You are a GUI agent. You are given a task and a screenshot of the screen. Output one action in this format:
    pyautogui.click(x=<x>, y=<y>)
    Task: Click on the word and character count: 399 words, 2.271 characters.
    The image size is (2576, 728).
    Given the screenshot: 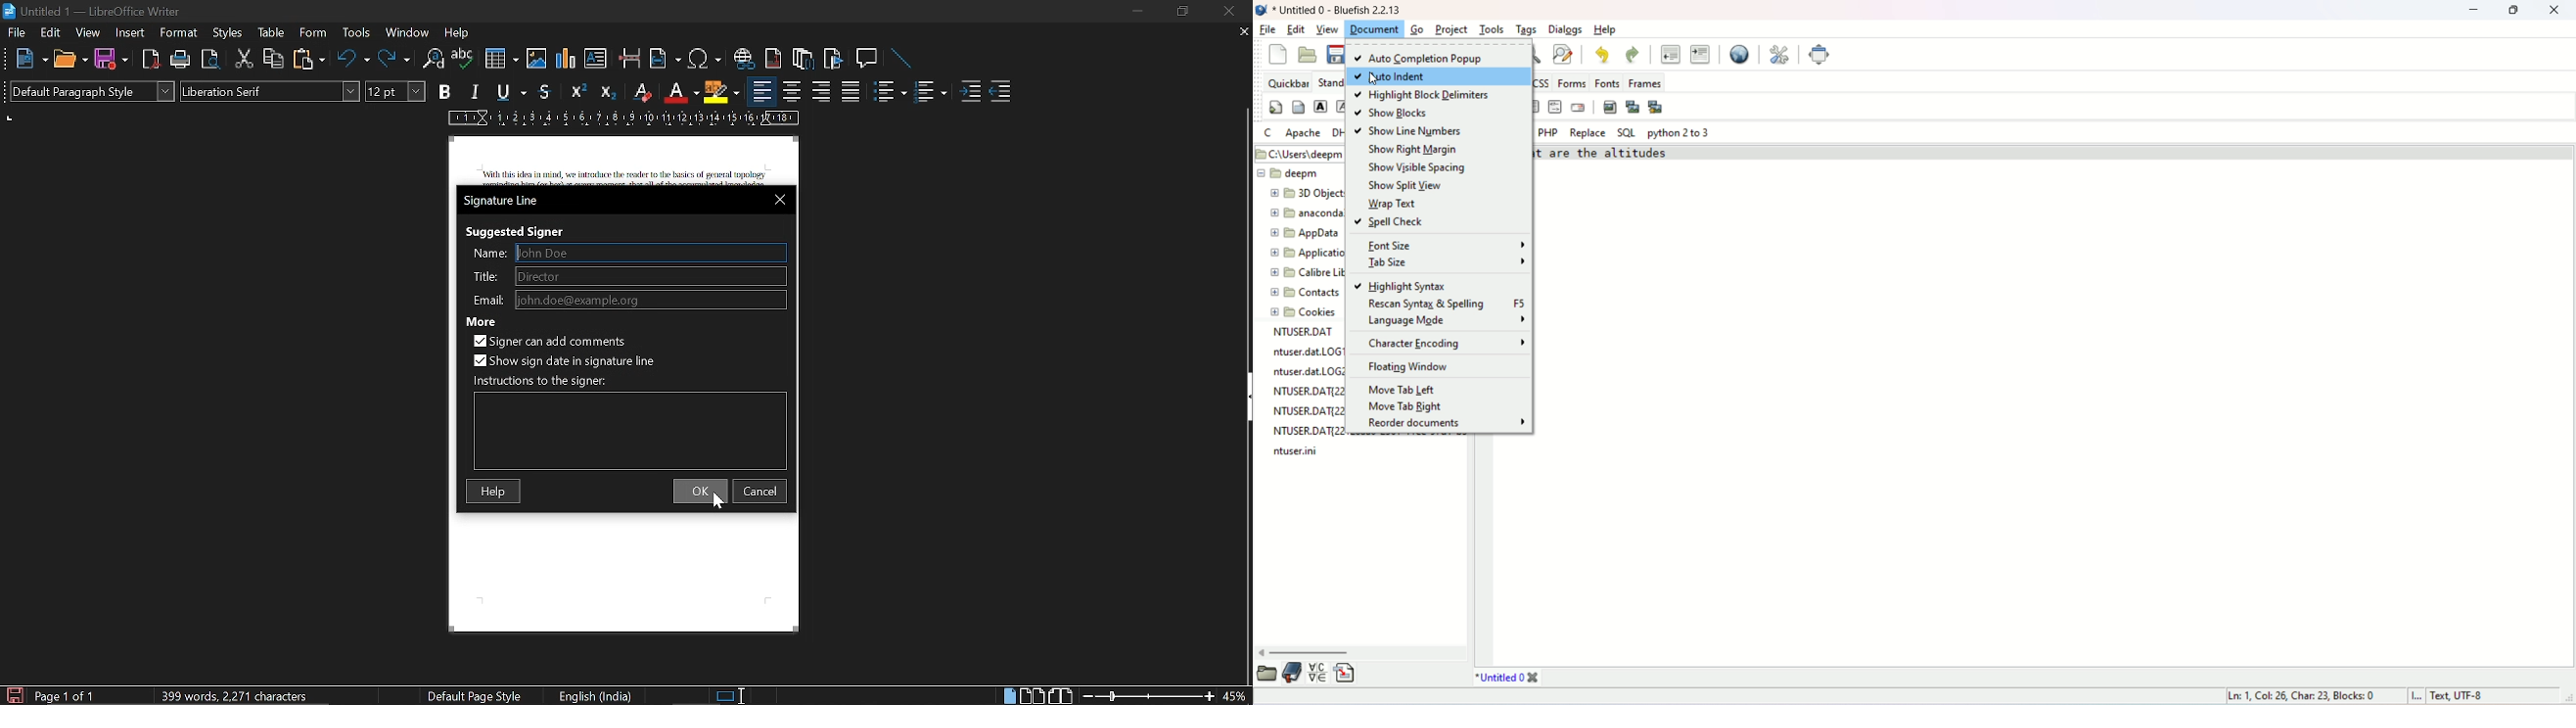 What is the action you would take?
    pyautogui.click(x=232, y=693)
    